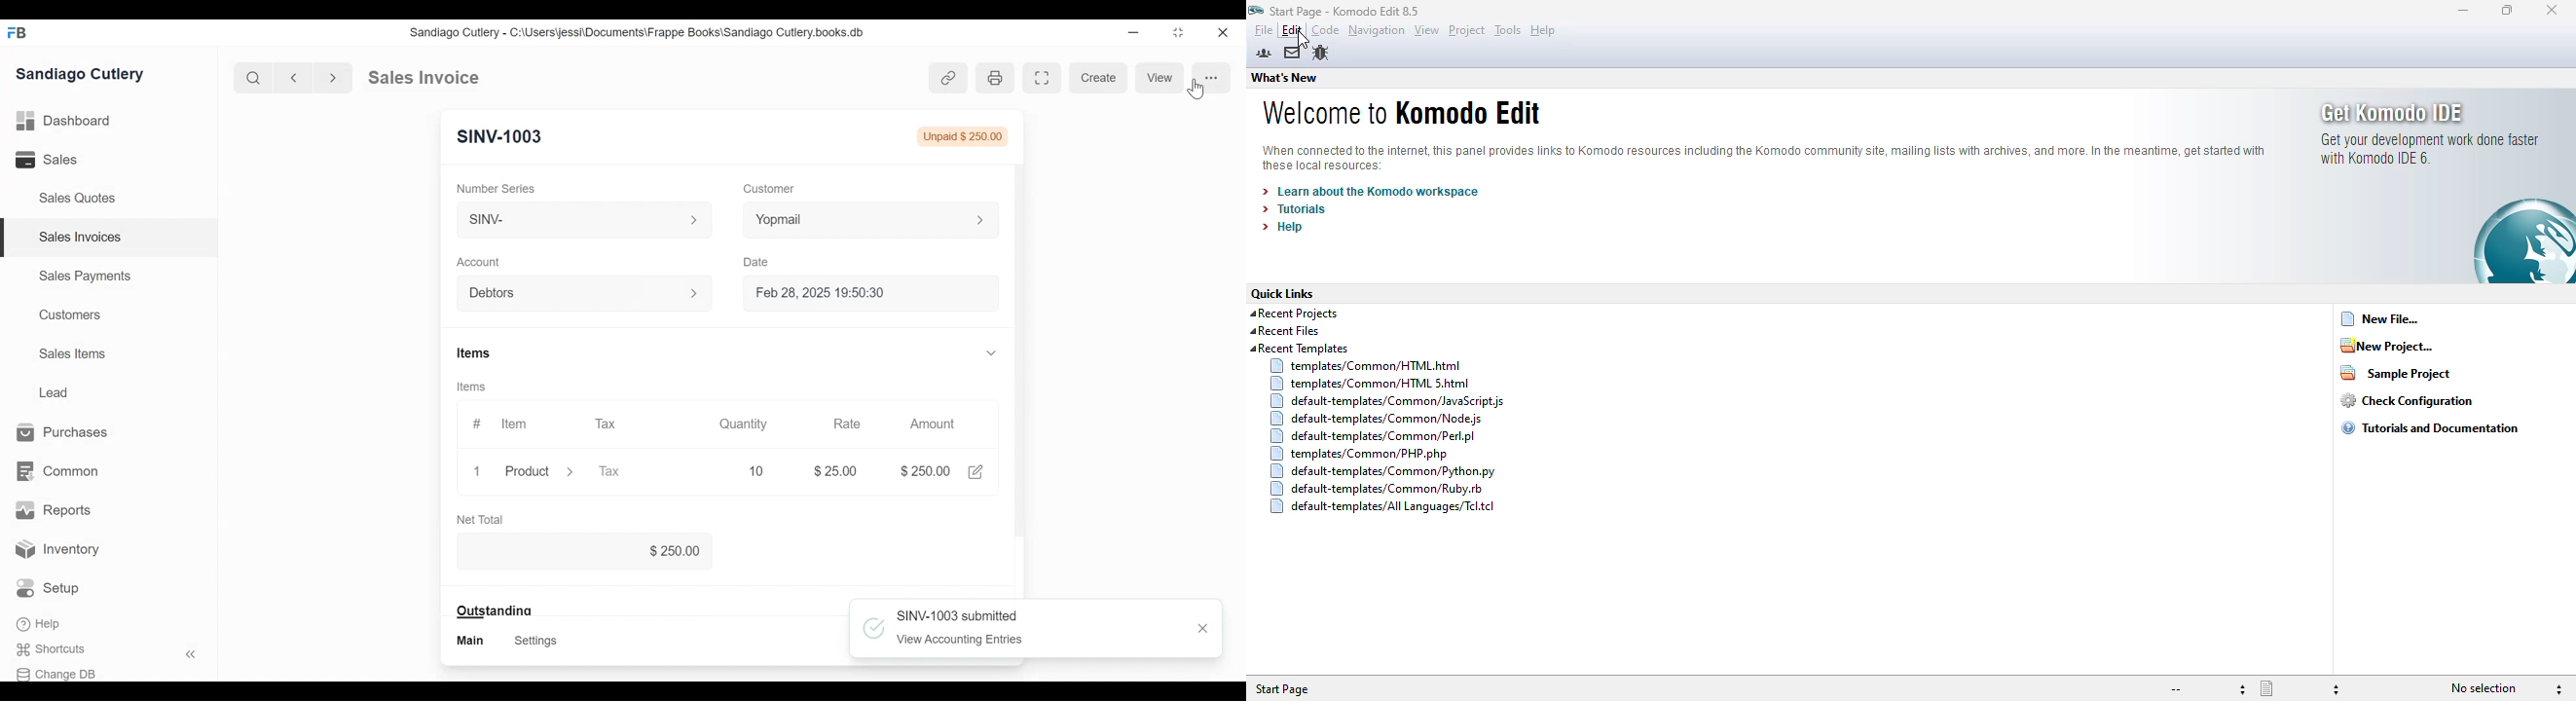  I want to click on edit, so click(1291, 30).